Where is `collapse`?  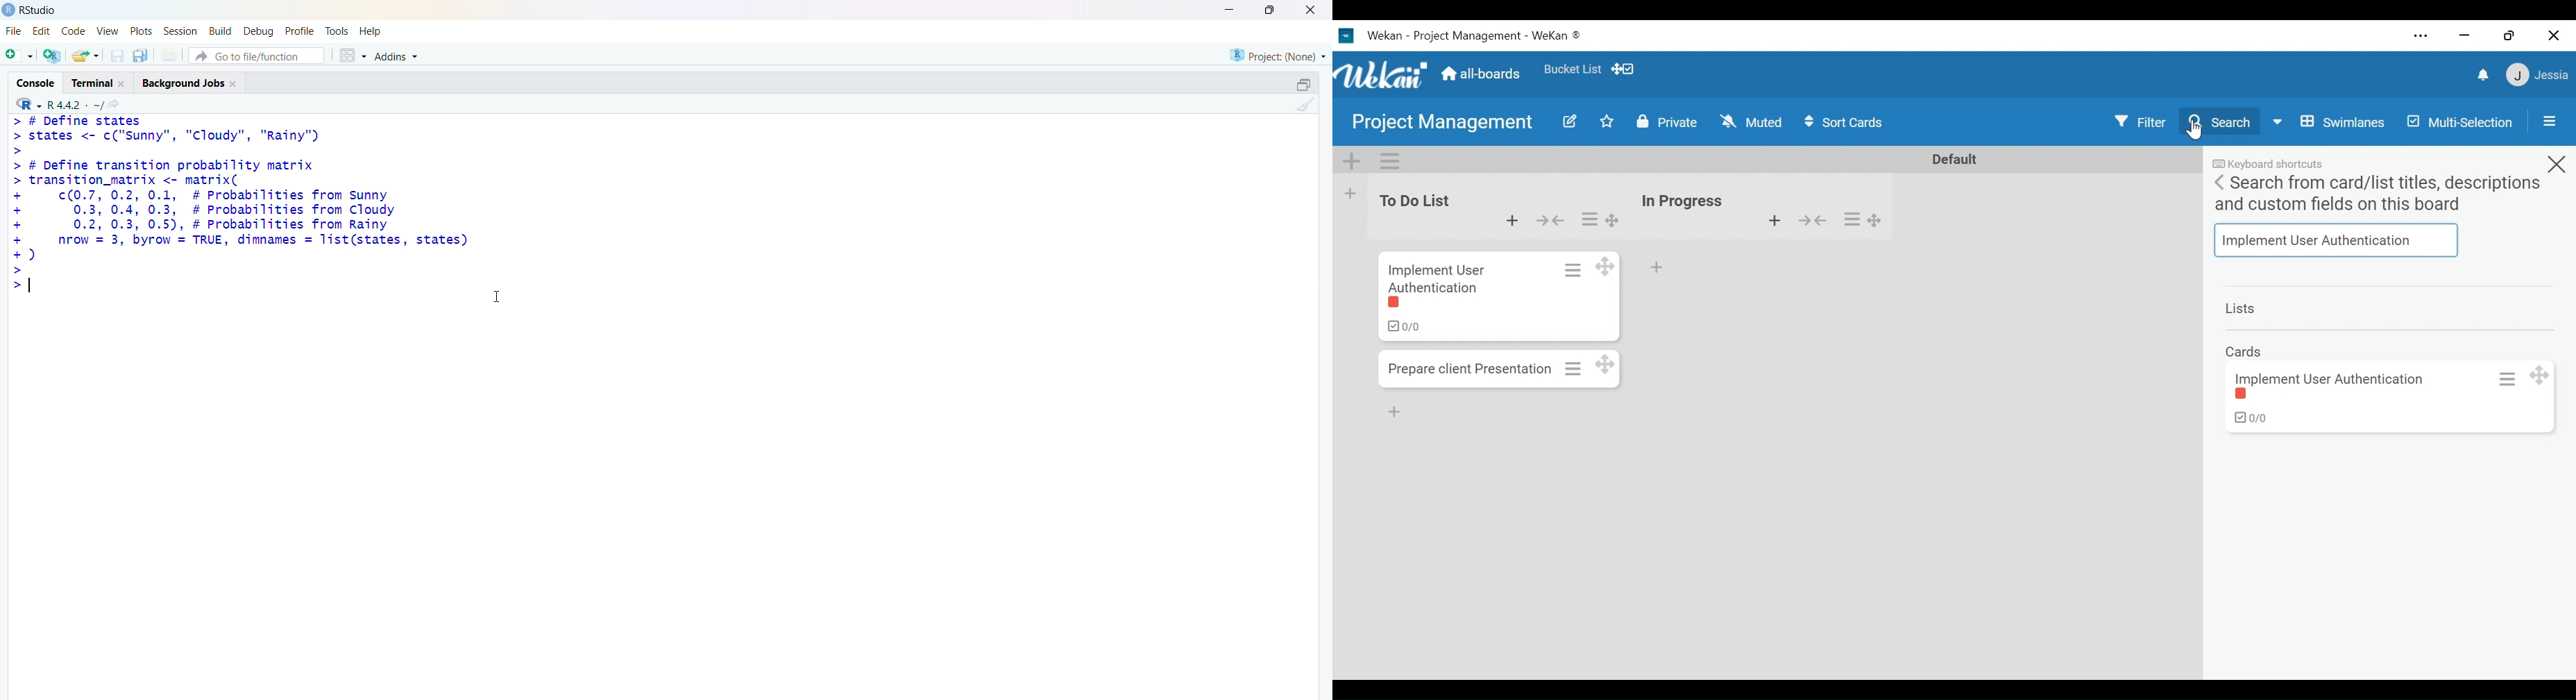 collapse is located at coordinates (1303, 85).